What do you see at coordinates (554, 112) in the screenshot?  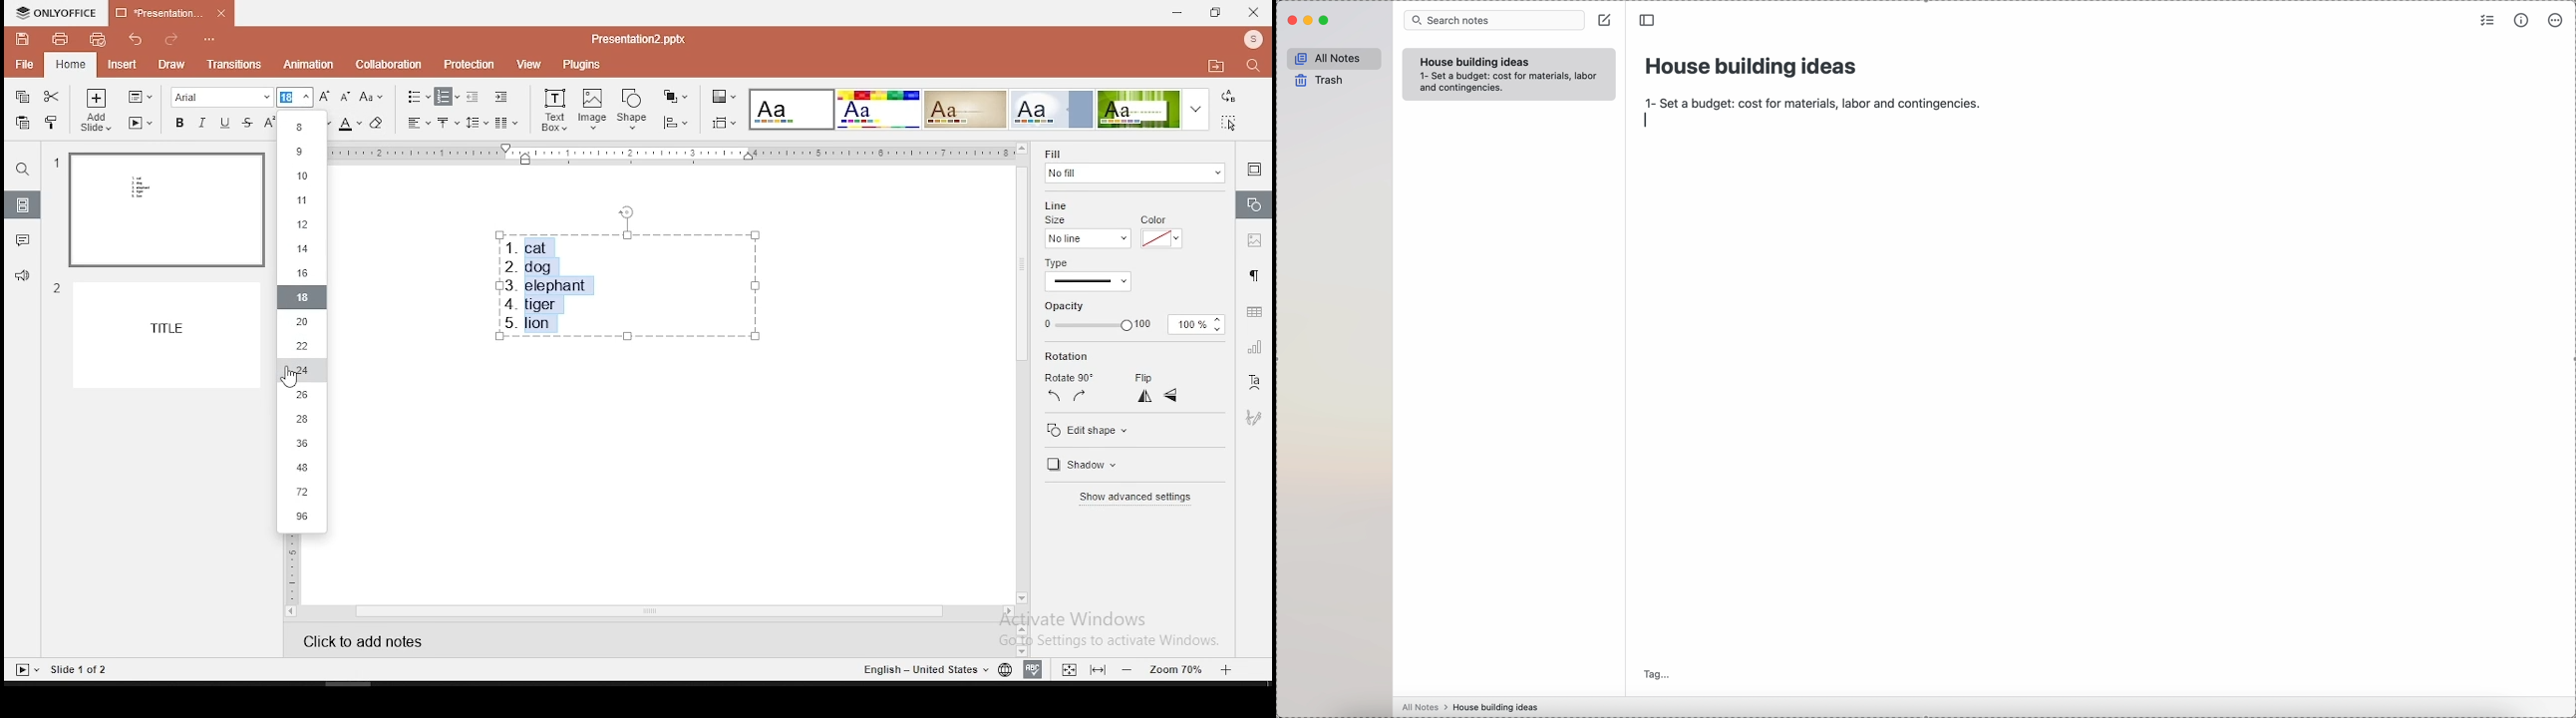 I see `text box` at bounding box center [554, 112].